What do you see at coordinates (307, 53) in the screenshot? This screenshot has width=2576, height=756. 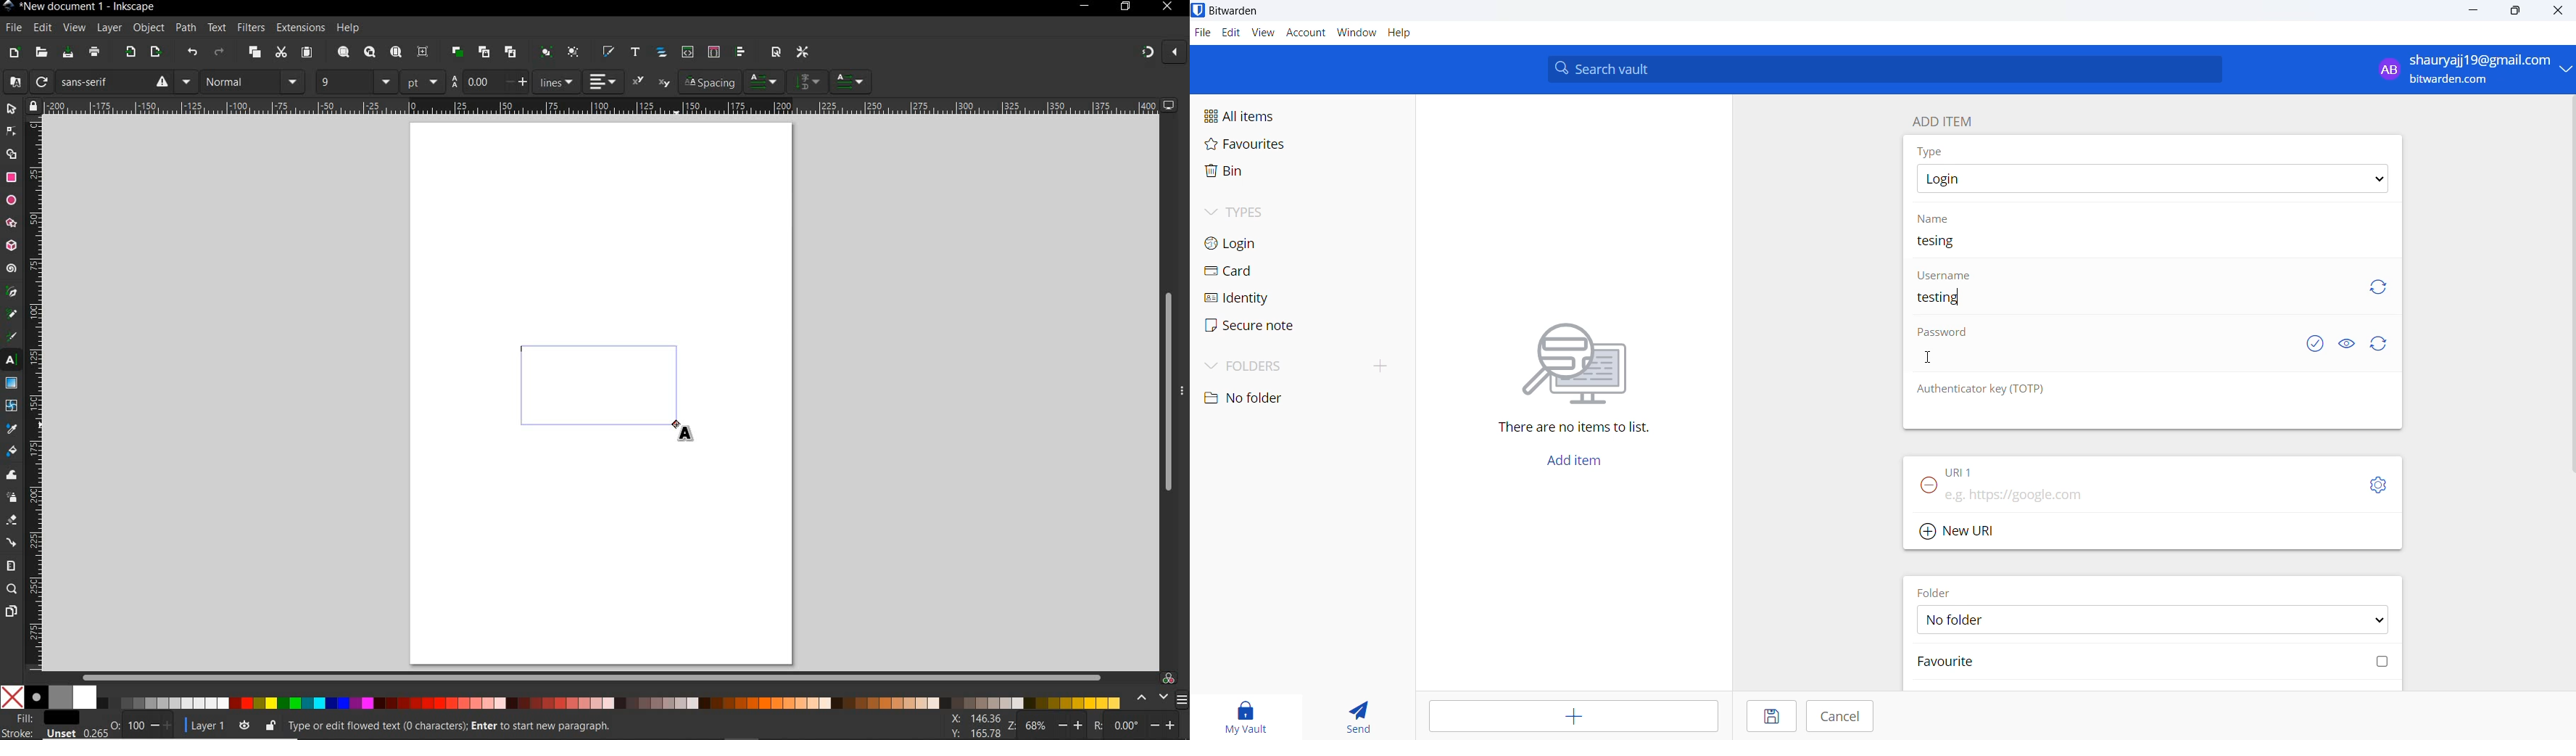 I see `paste` at bounding box center [307, 53].